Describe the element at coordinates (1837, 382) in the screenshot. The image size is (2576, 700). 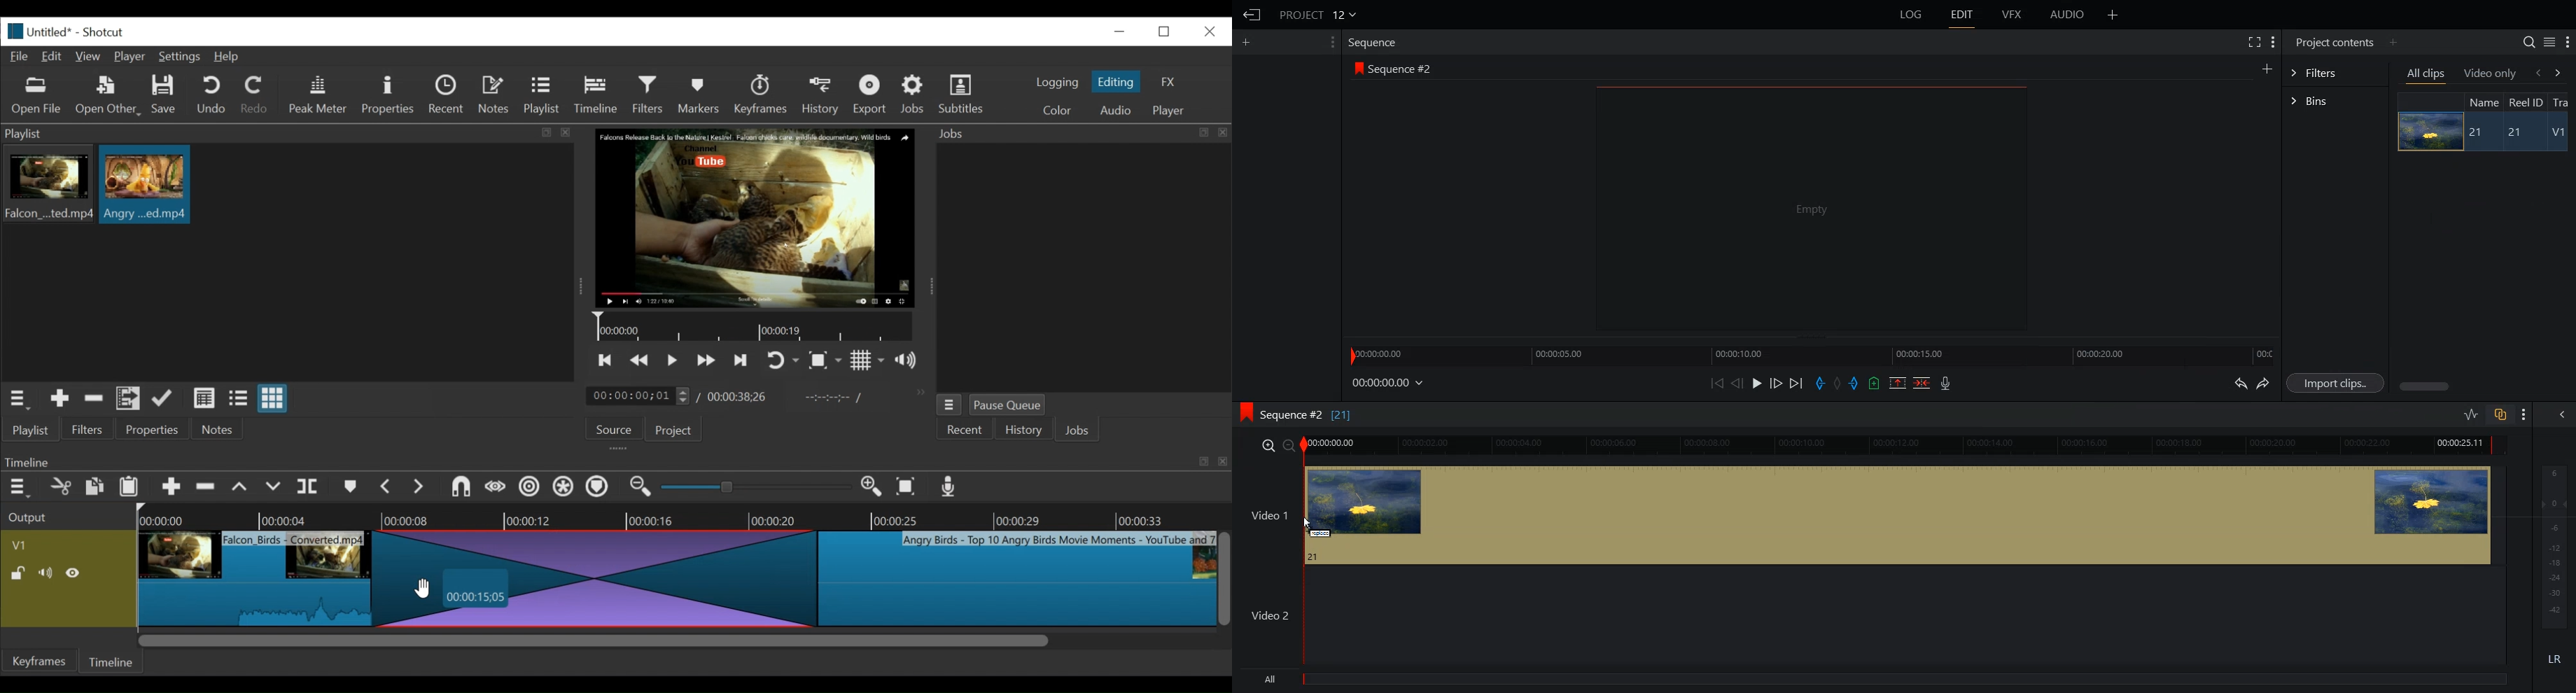
I see `Clear all Marks` at that location.